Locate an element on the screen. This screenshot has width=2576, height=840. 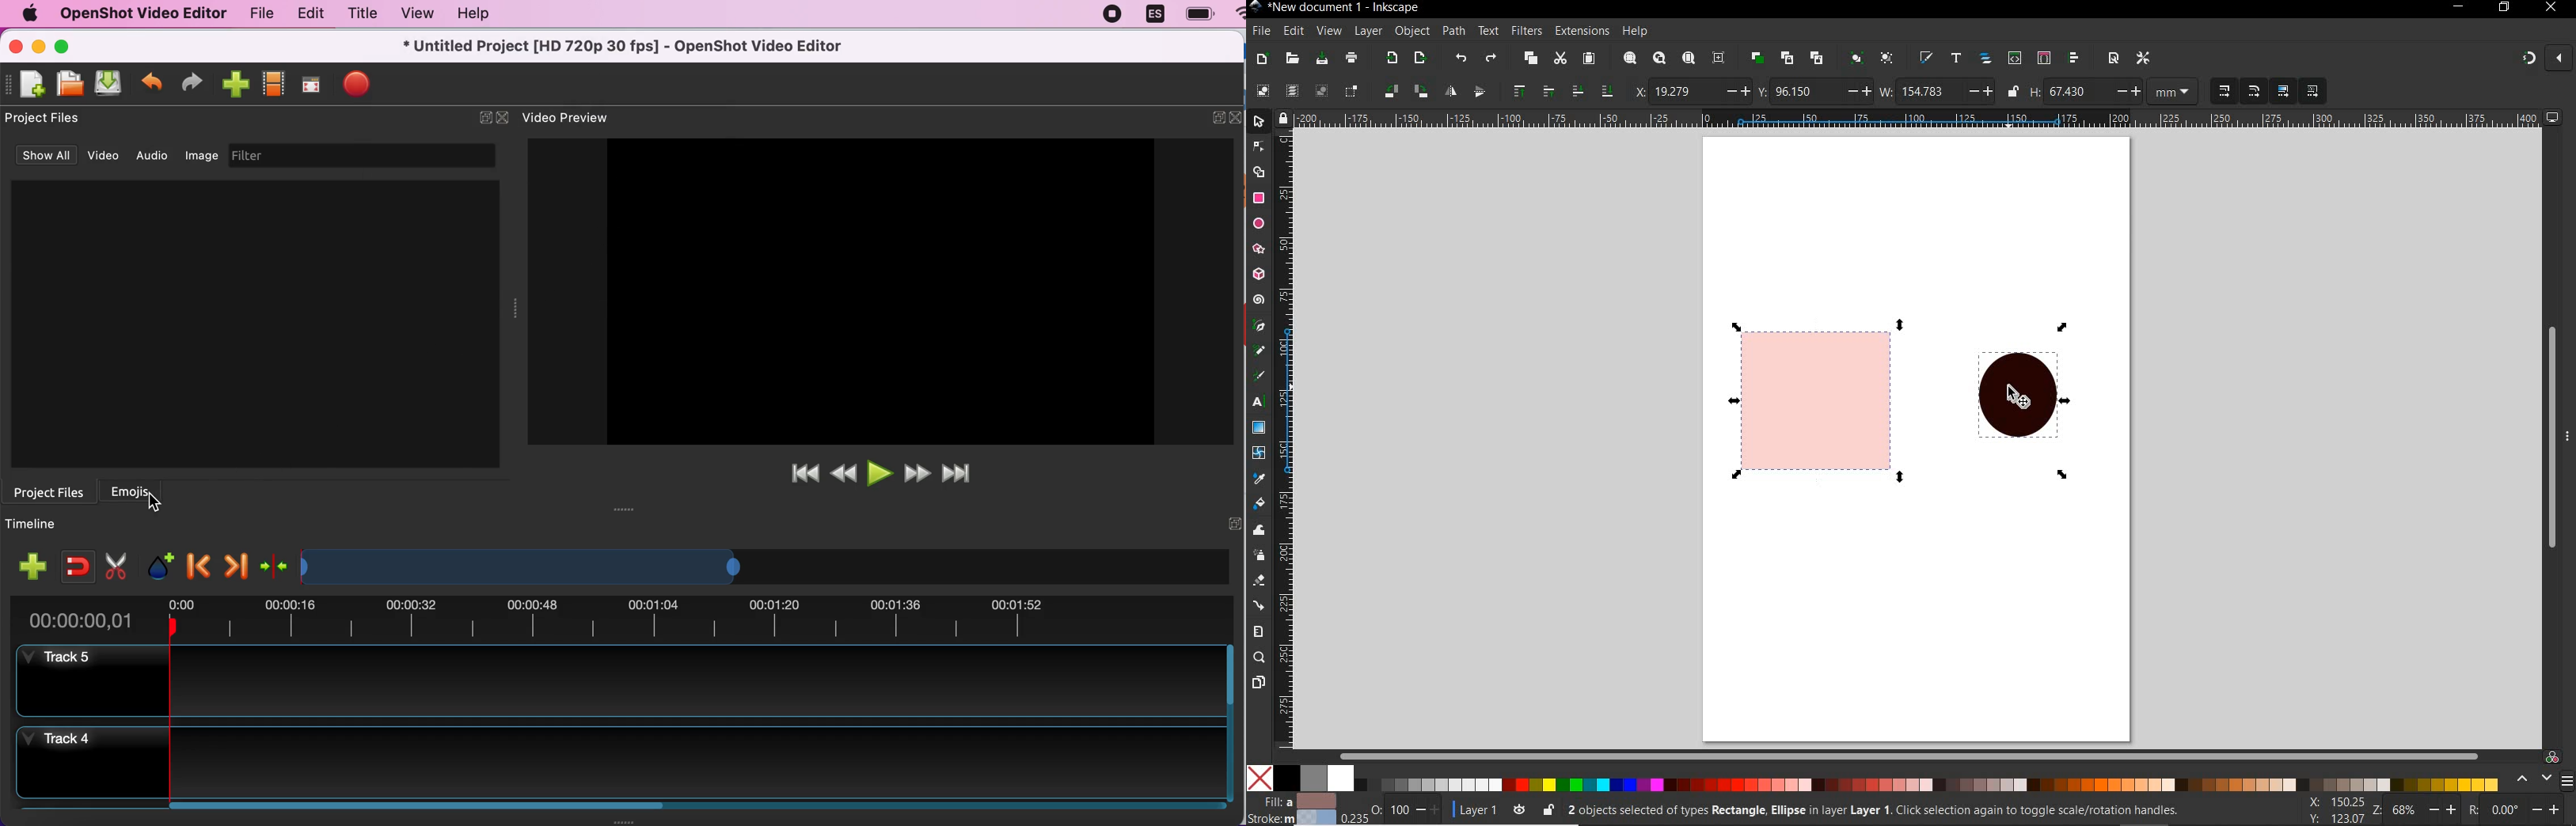
open file & stroke is located at coordinates (1926, 57).